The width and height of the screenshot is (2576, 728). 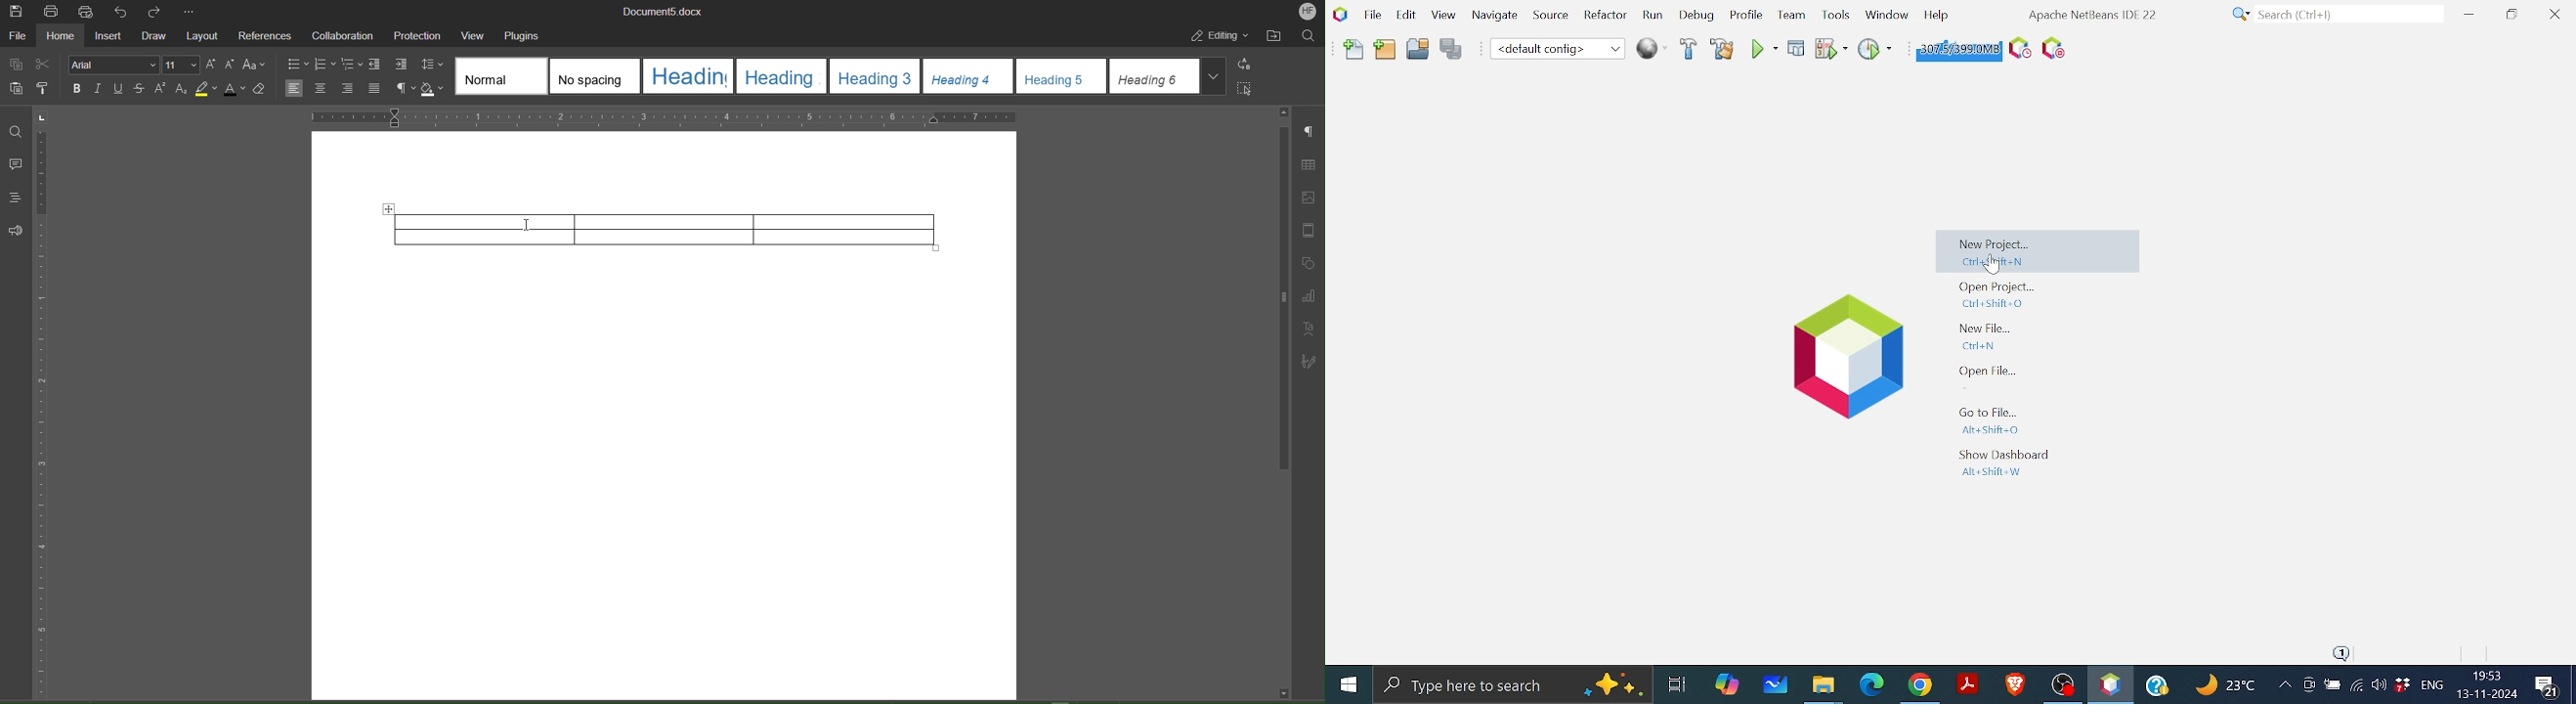 What do you see at coordinates (1729, 682) in the screenshot?
I see `Copilot` at bounding box center [1729, 682].